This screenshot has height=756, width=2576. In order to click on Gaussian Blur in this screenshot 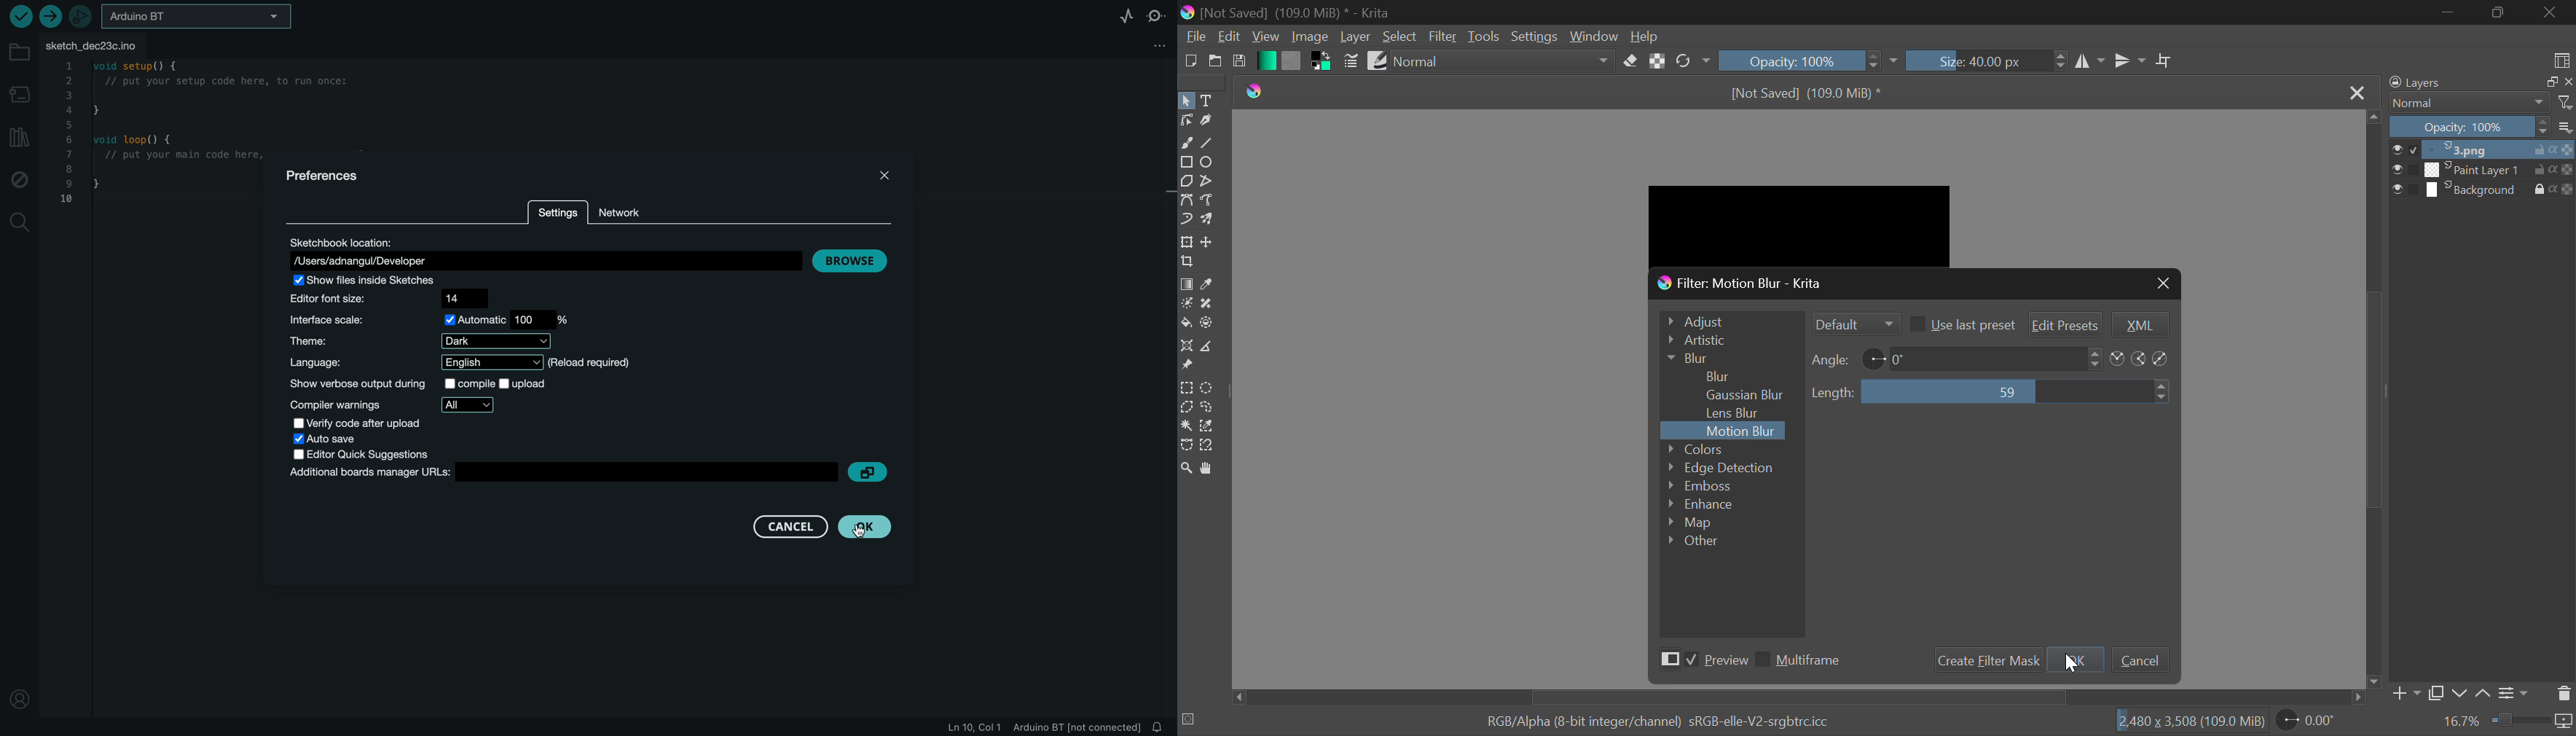, I will do `click(1751, 394)`.